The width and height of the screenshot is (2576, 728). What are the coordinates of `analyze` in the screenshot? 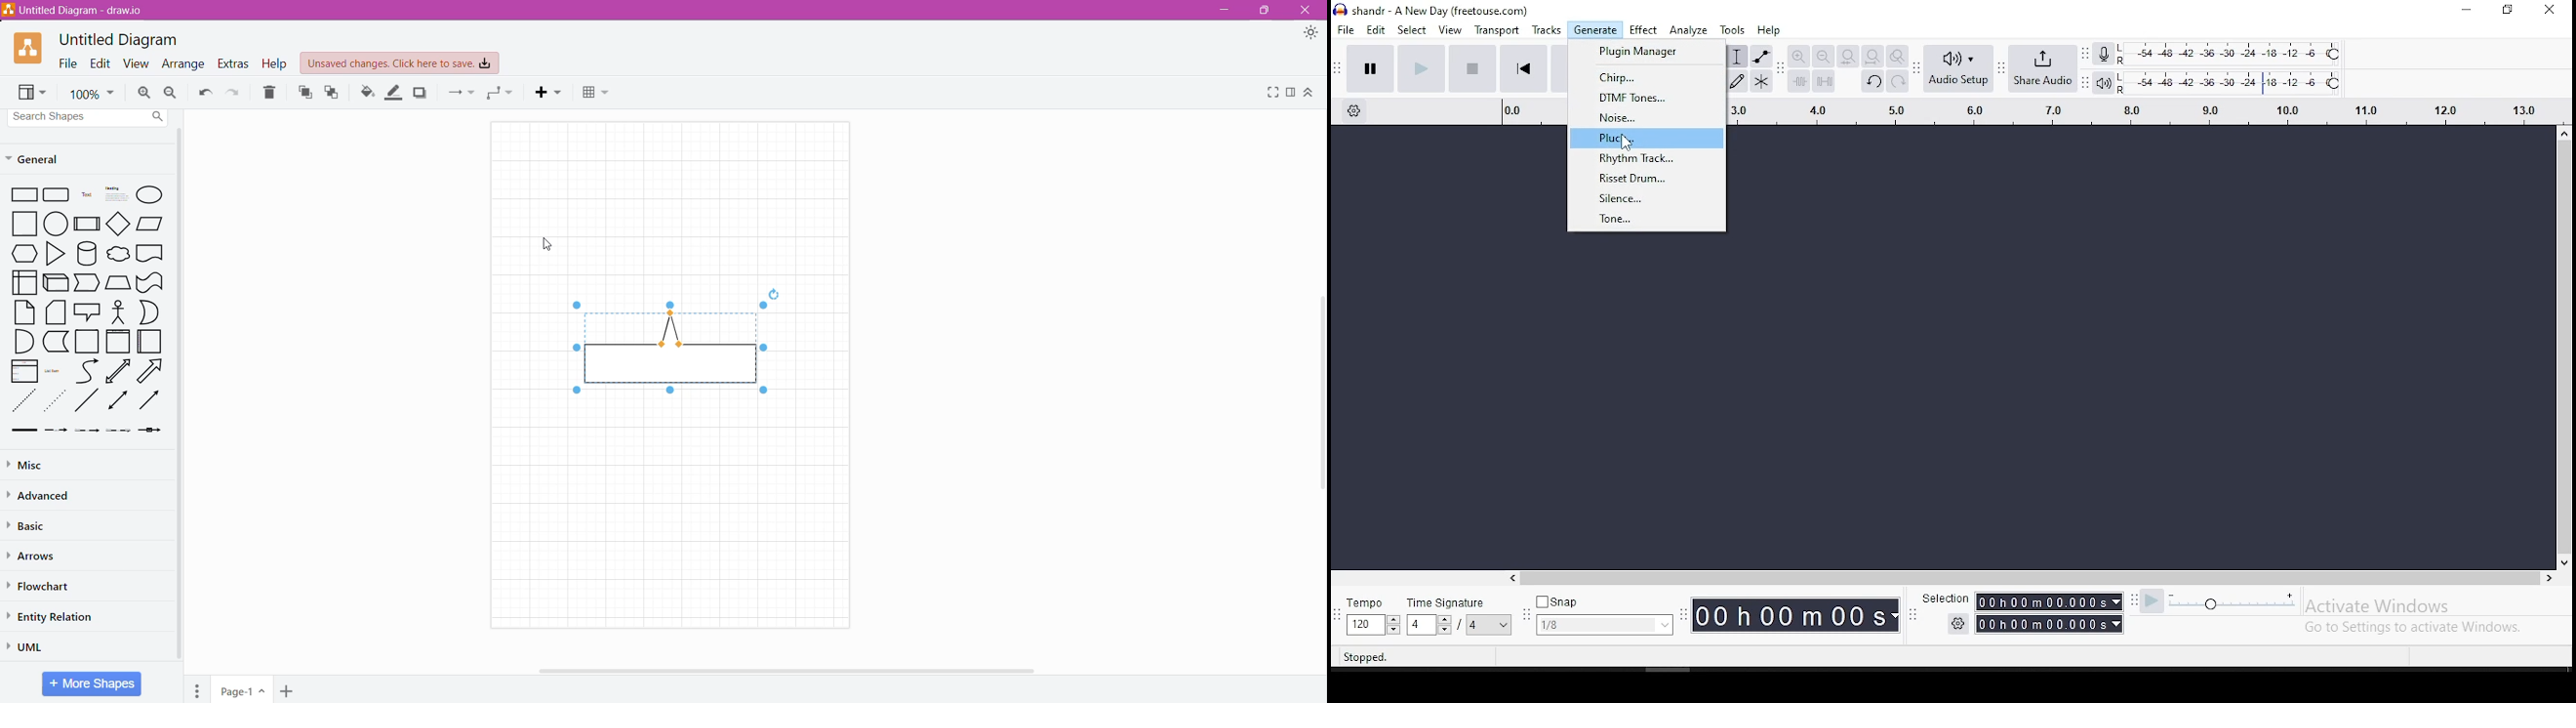 It's located at (1687, 29).